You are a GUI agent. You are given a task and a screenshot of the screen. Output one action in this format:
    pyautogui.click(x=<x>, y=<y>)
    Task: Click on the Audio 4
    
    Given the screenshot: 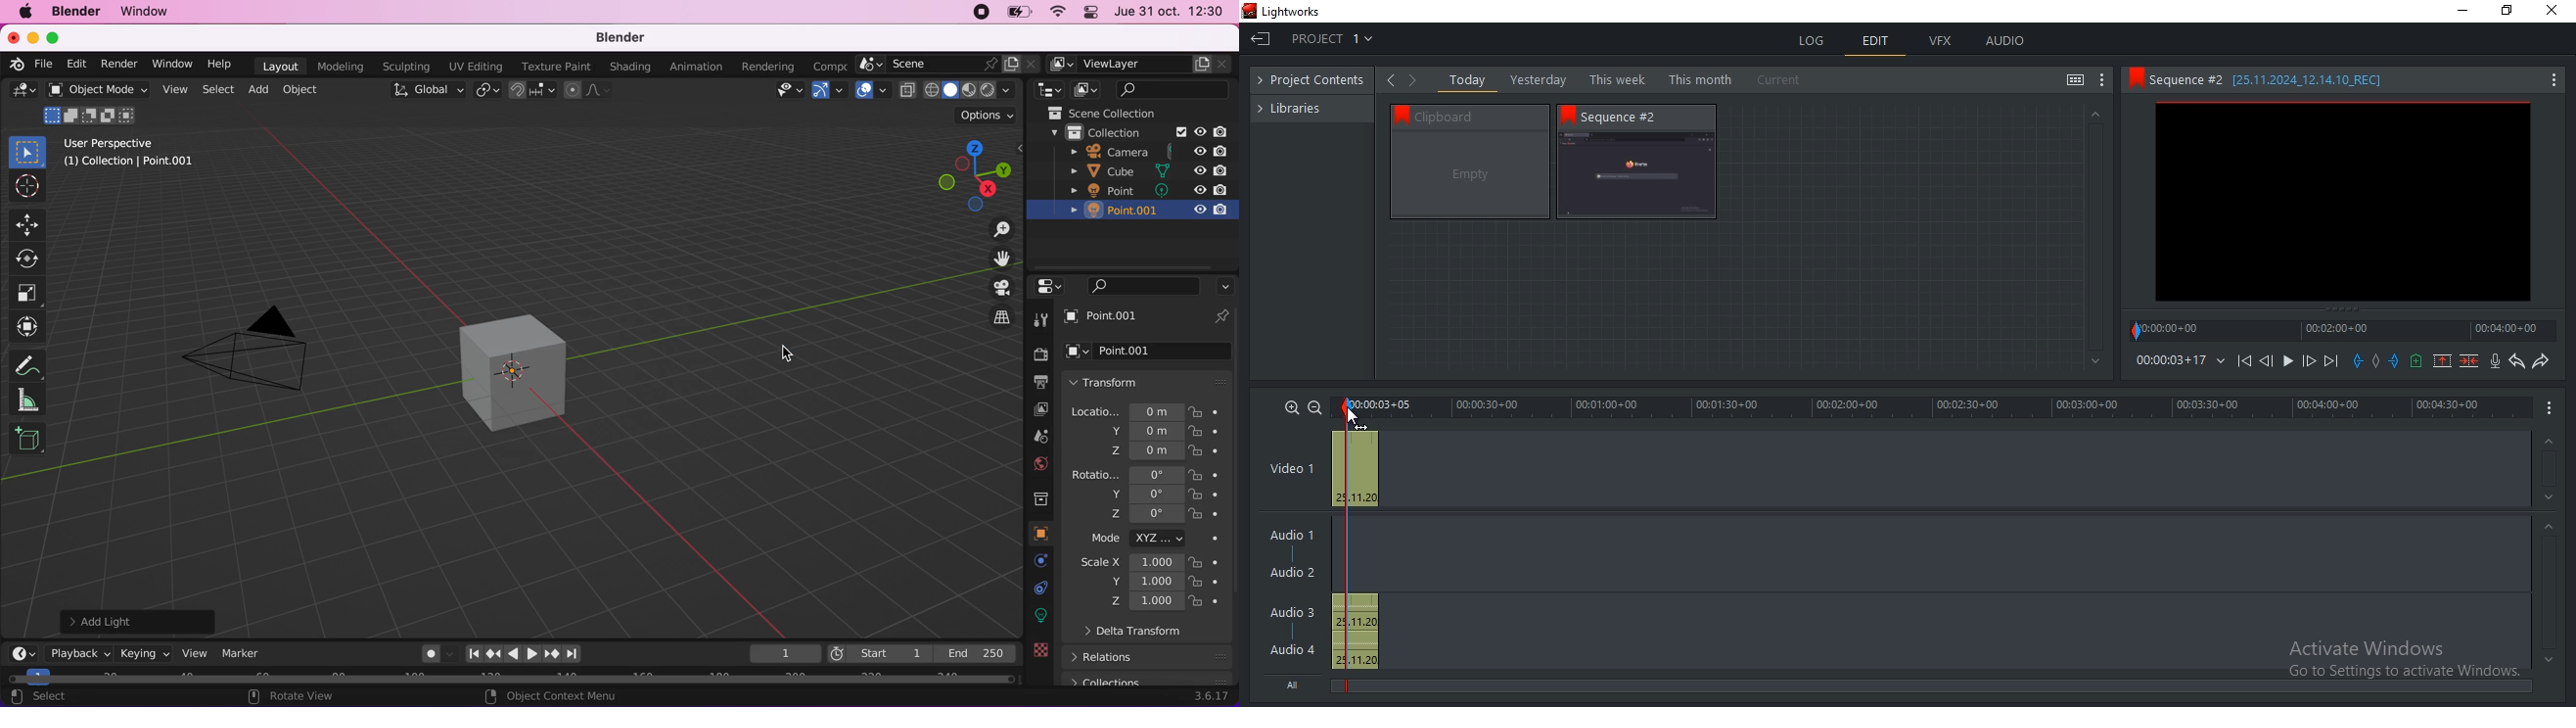 What is the action you would take?
    pyautogui.click(x=1293, y=648)
    